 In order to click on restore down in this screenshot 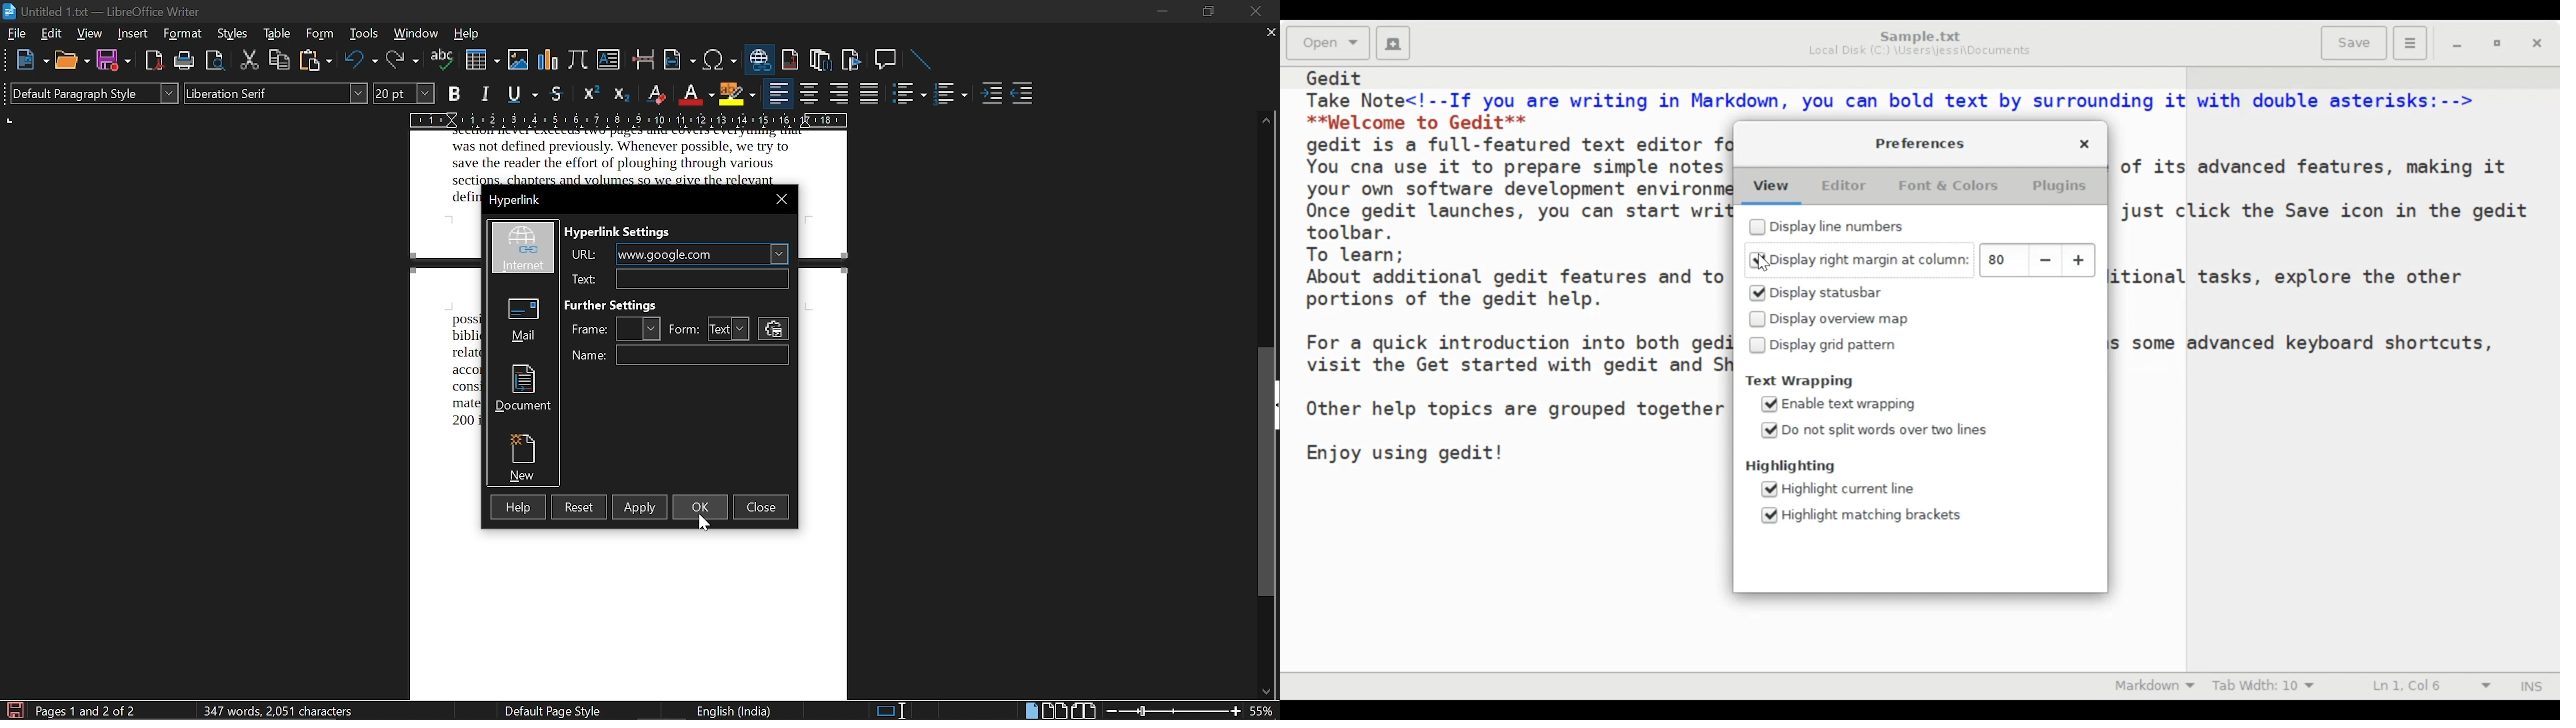, I will do `click(1206, 12)`.